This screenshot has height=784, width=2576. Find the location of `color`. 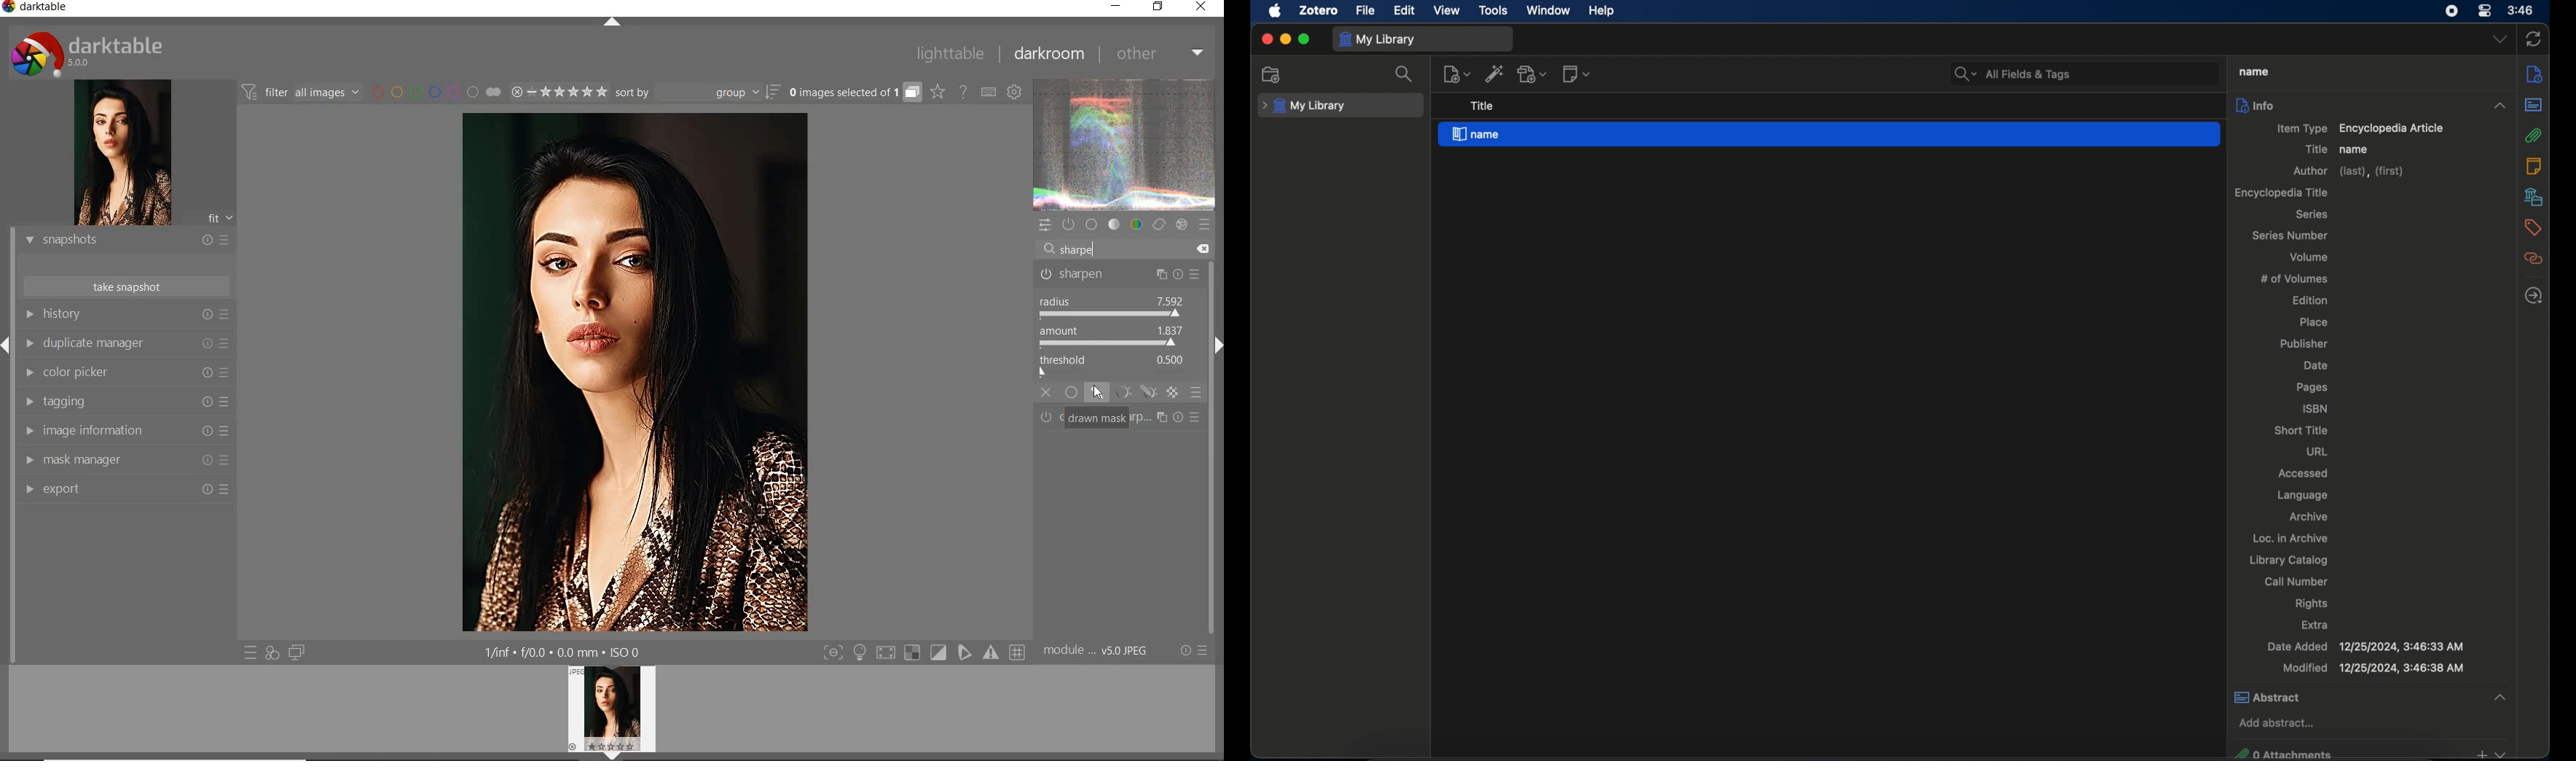

color is located at coordinates (1135, 225).